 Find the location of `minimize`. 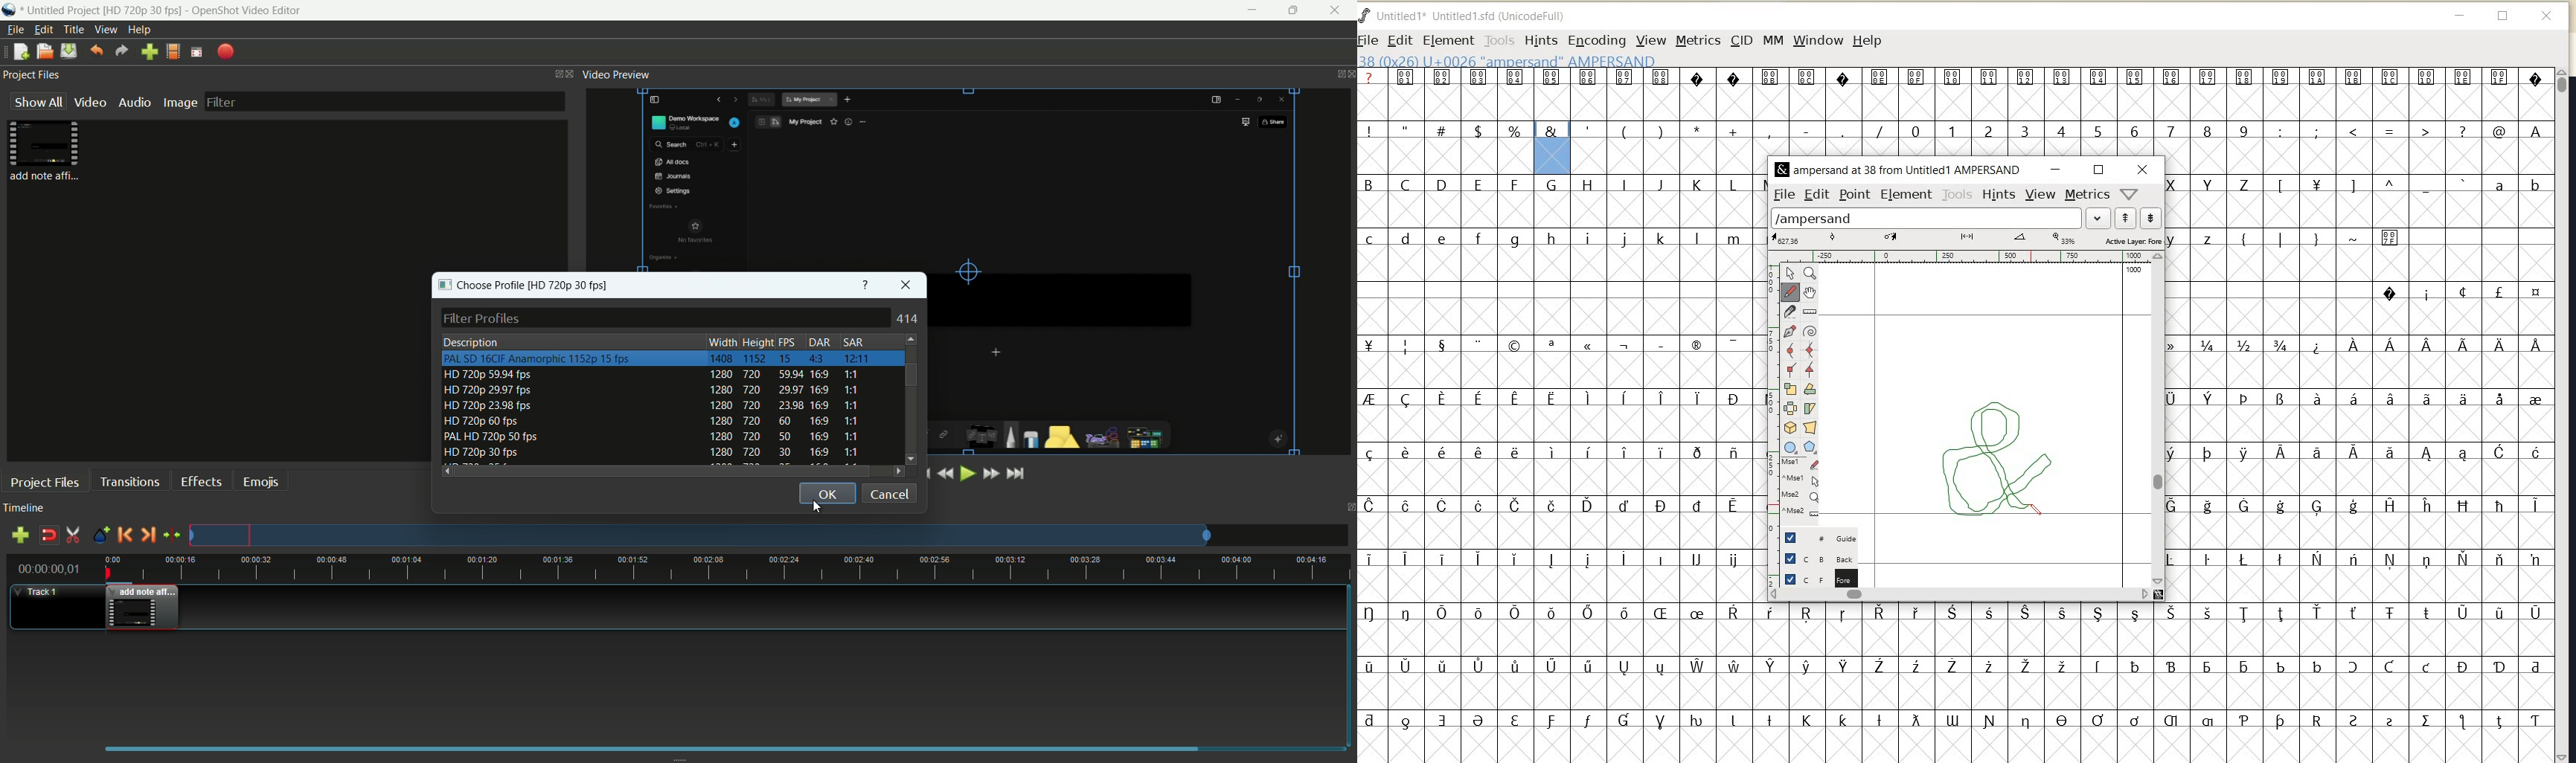

minimize is located at coordinates (2458, 16).